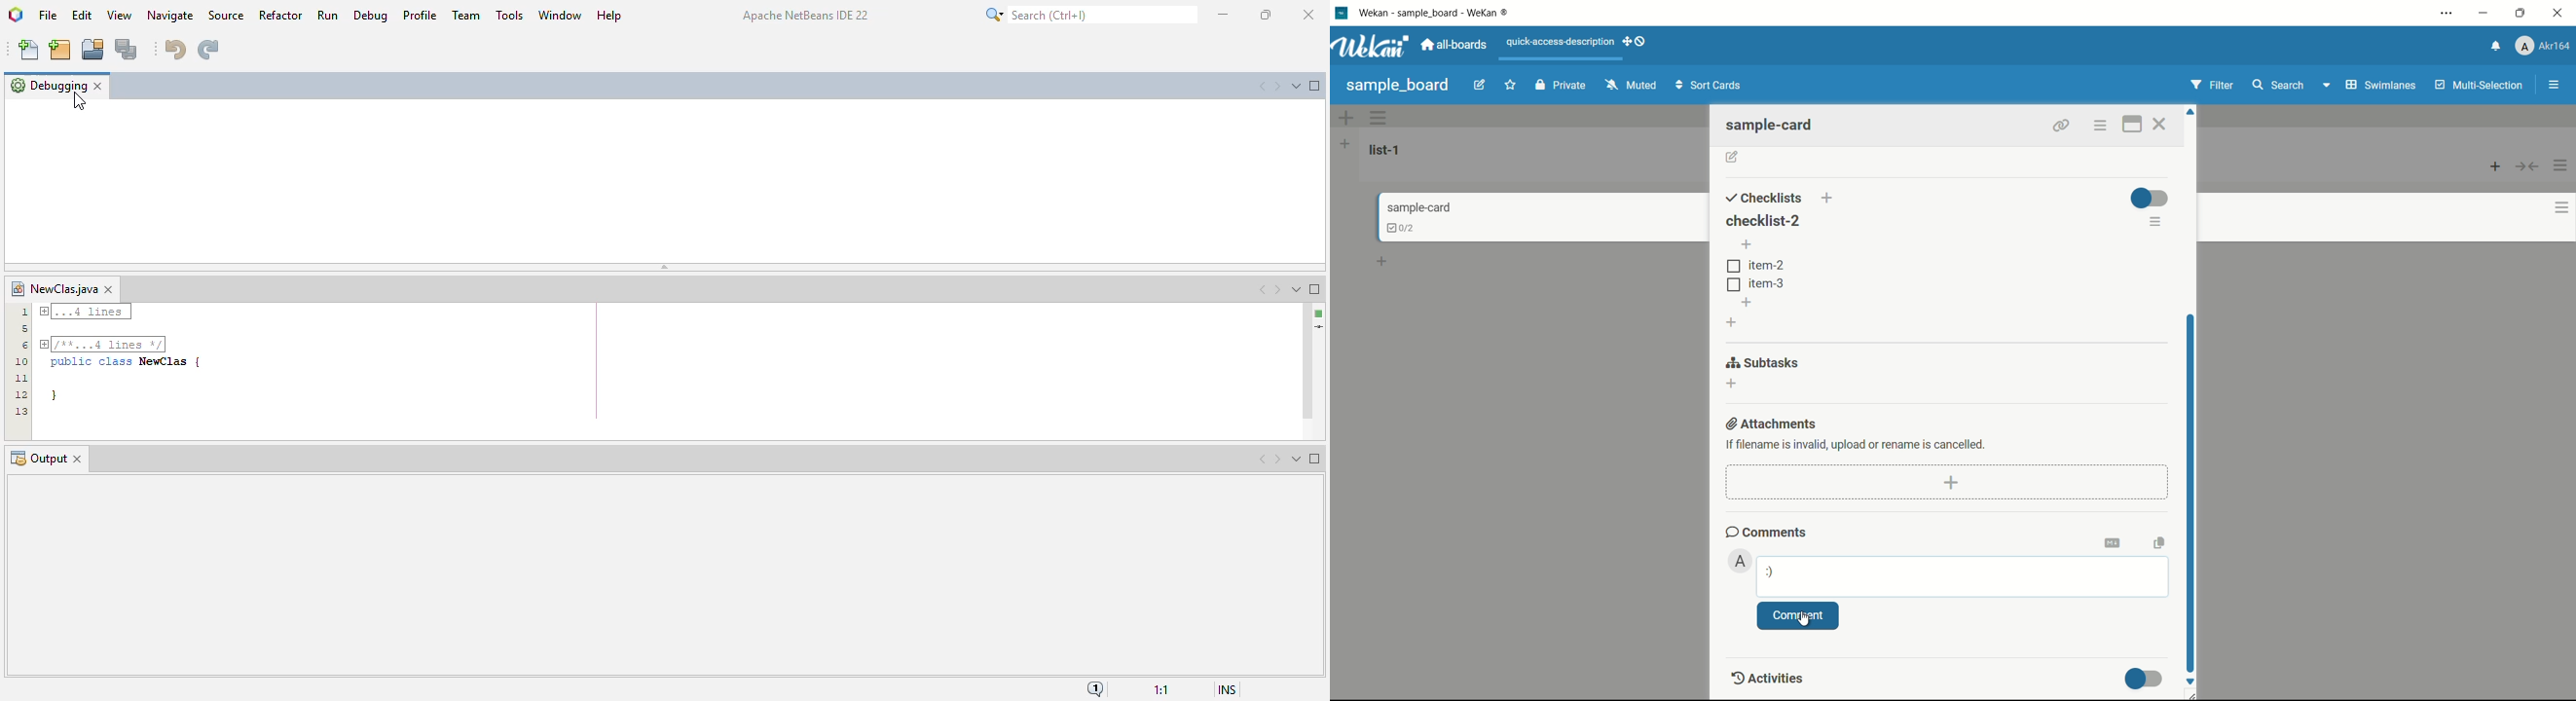 Image resolution: width=2576 pixels, height=728 pixels. Describe the element at coordinates (60, 50) in the screenshot. I see `new project` at that location.